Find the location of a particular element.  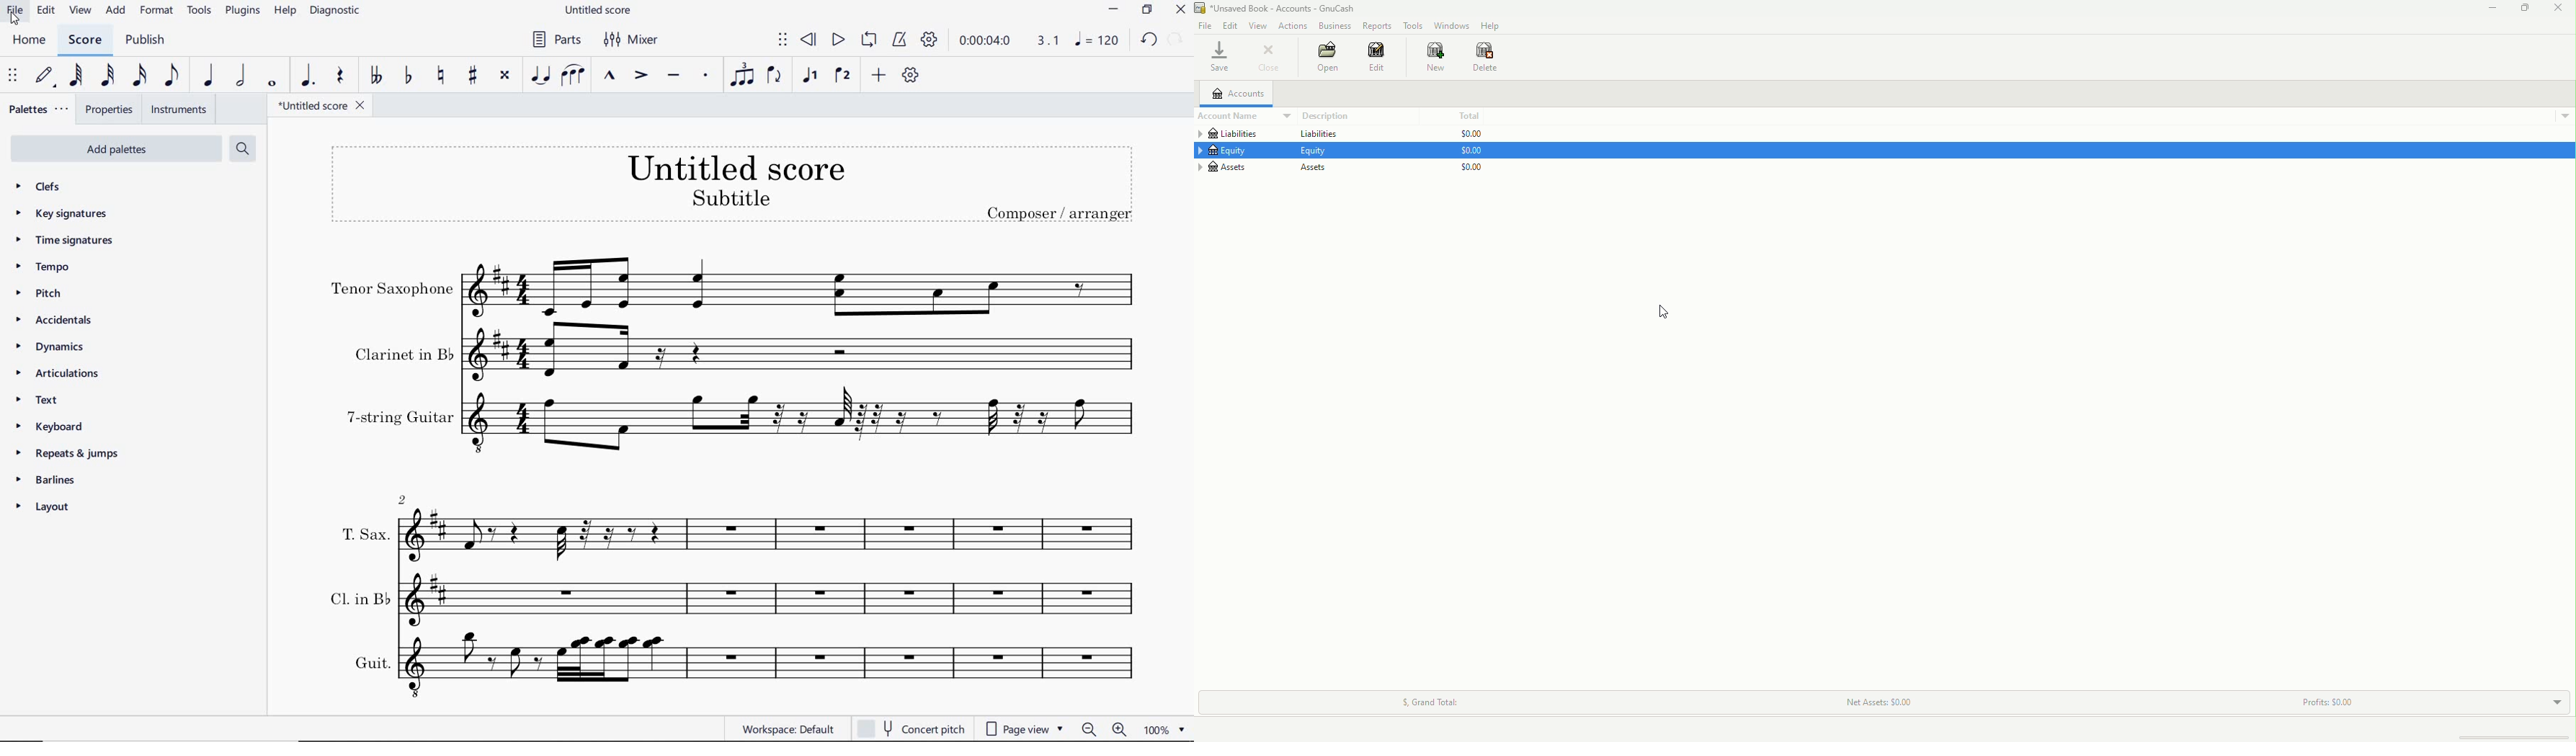

Tools is located at coordinates (1412, 23).